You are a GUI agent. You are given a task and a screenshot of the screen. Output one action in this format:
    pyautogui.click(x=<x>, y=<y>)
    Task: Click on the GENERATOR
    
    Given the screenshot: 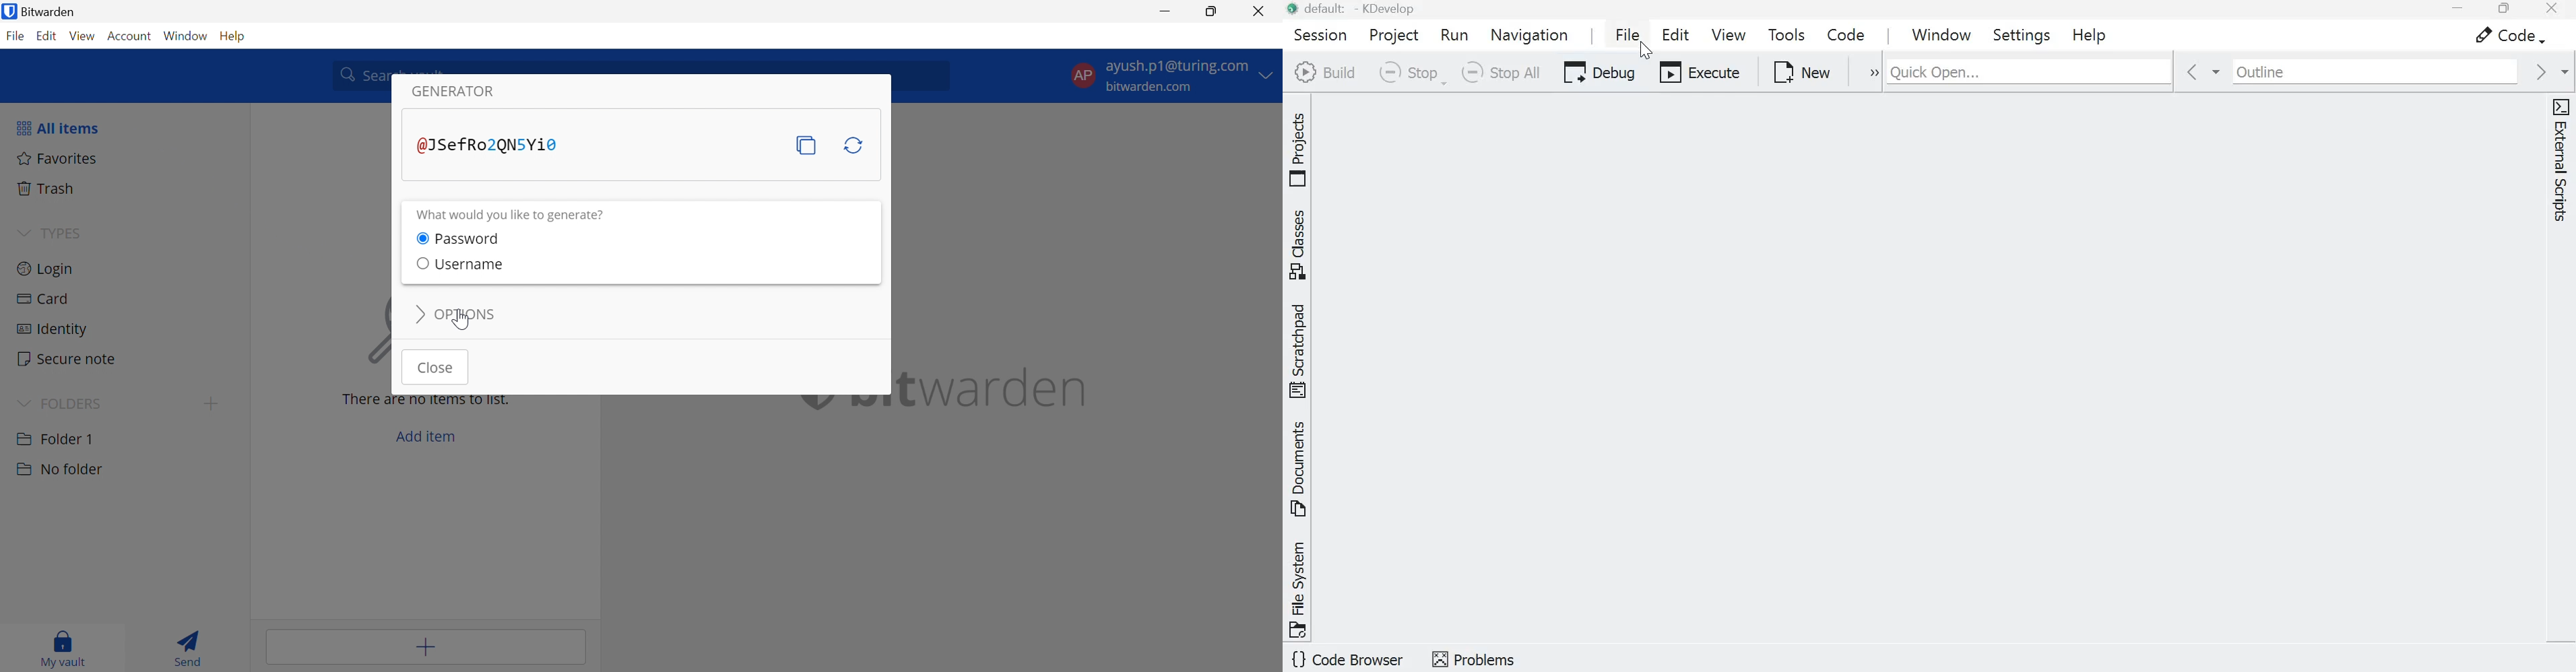 What is the action you would take?
    pyautogui.click(x=455, y=92)
    